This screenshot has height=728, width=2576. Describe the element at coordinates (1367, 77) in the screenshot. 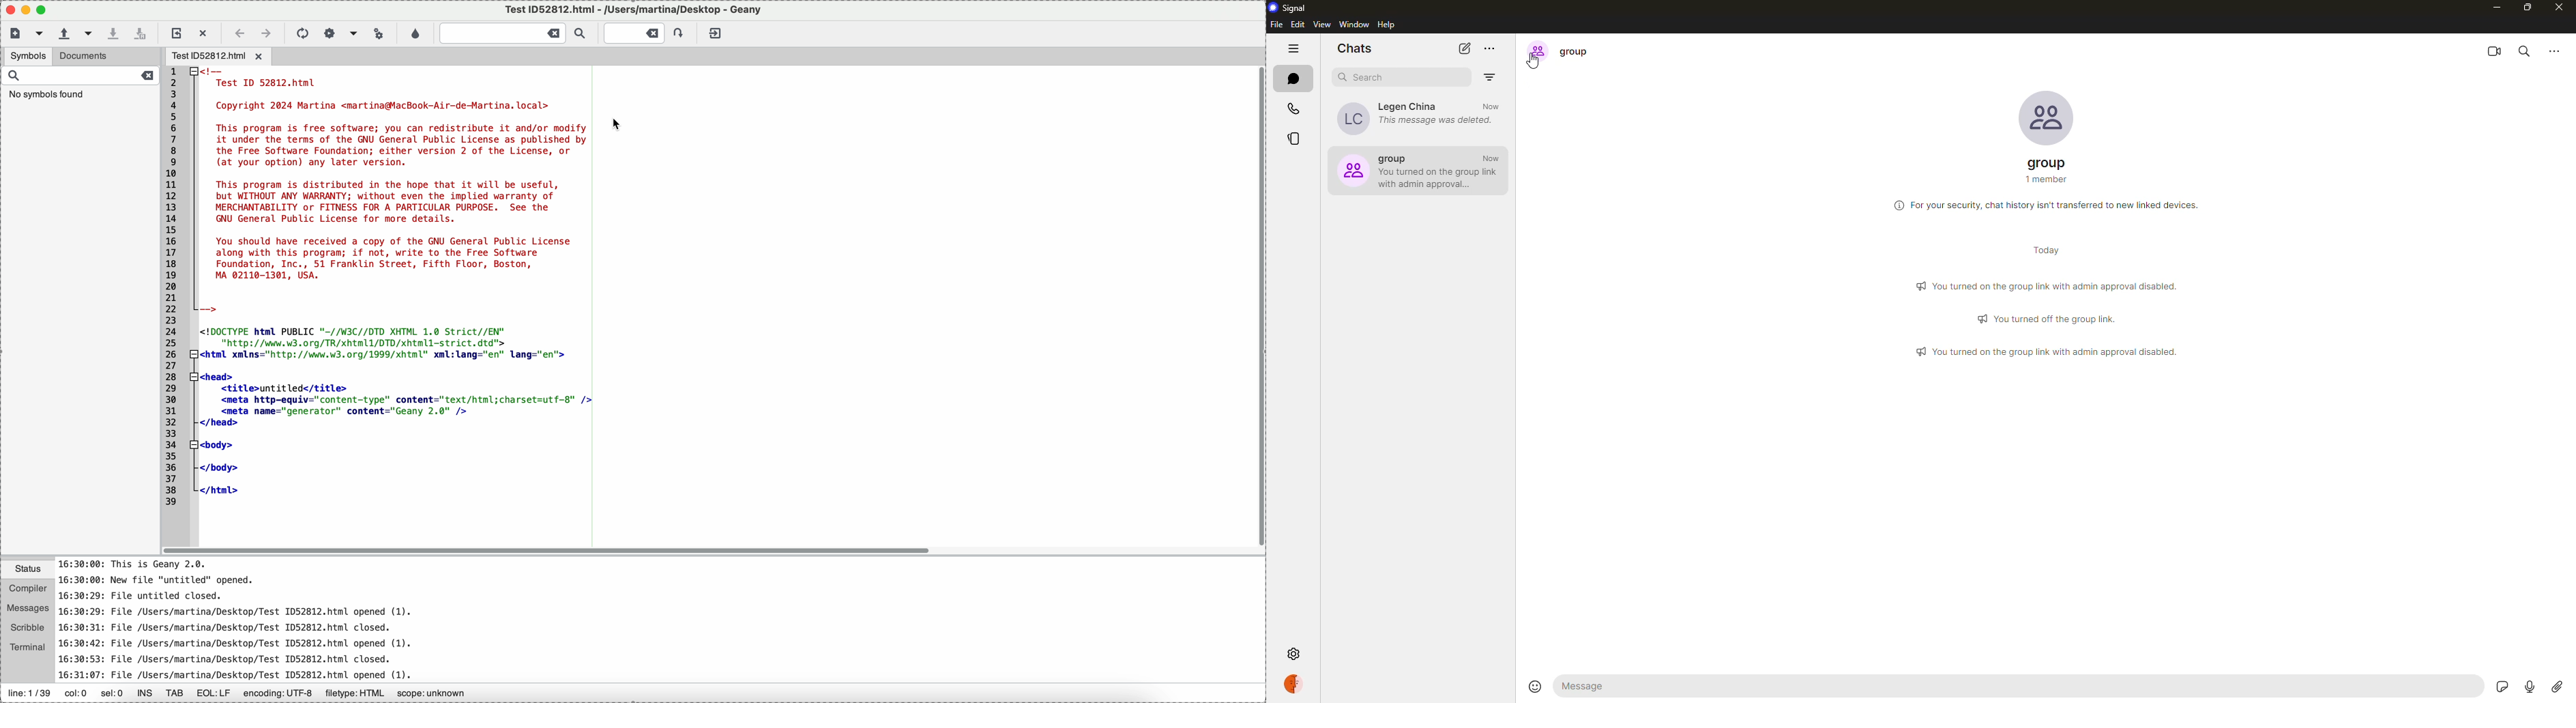

I see `search` at that location.